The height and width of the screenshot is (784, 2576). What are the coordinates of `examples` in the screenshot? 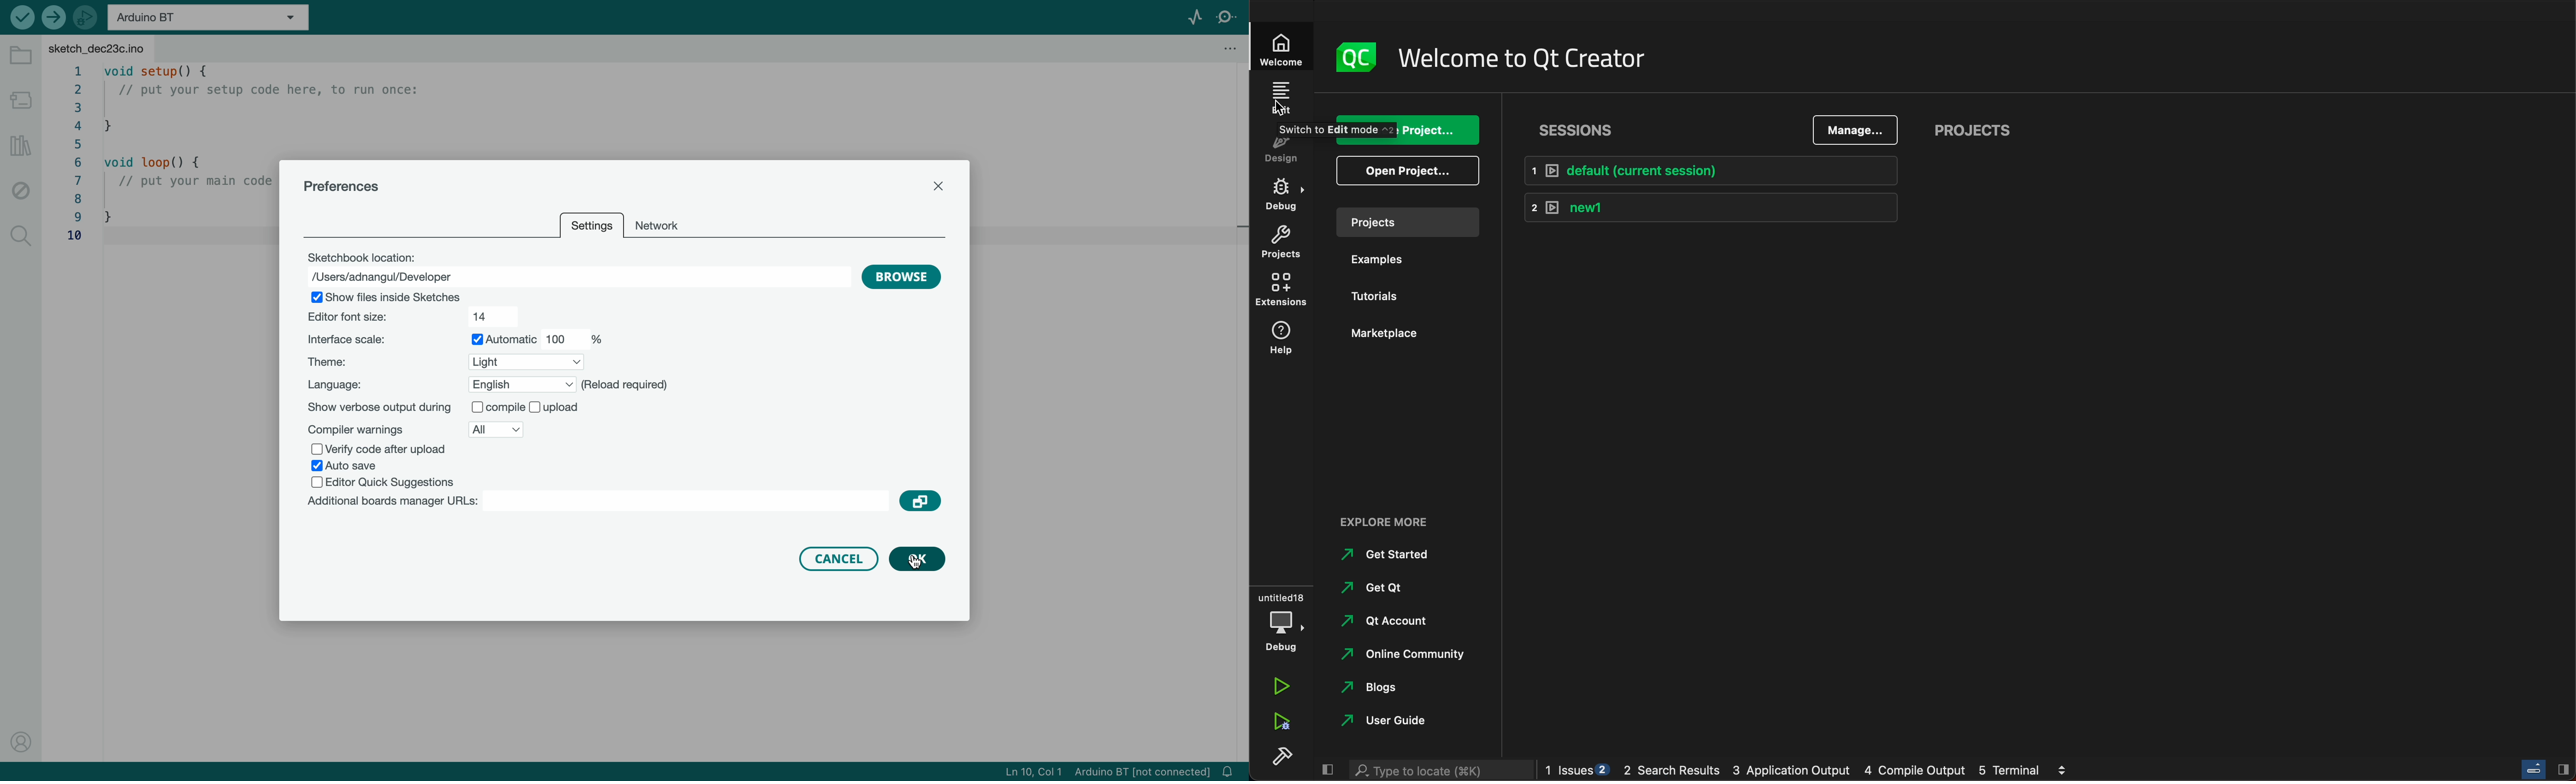 It's located at (1385, 260).